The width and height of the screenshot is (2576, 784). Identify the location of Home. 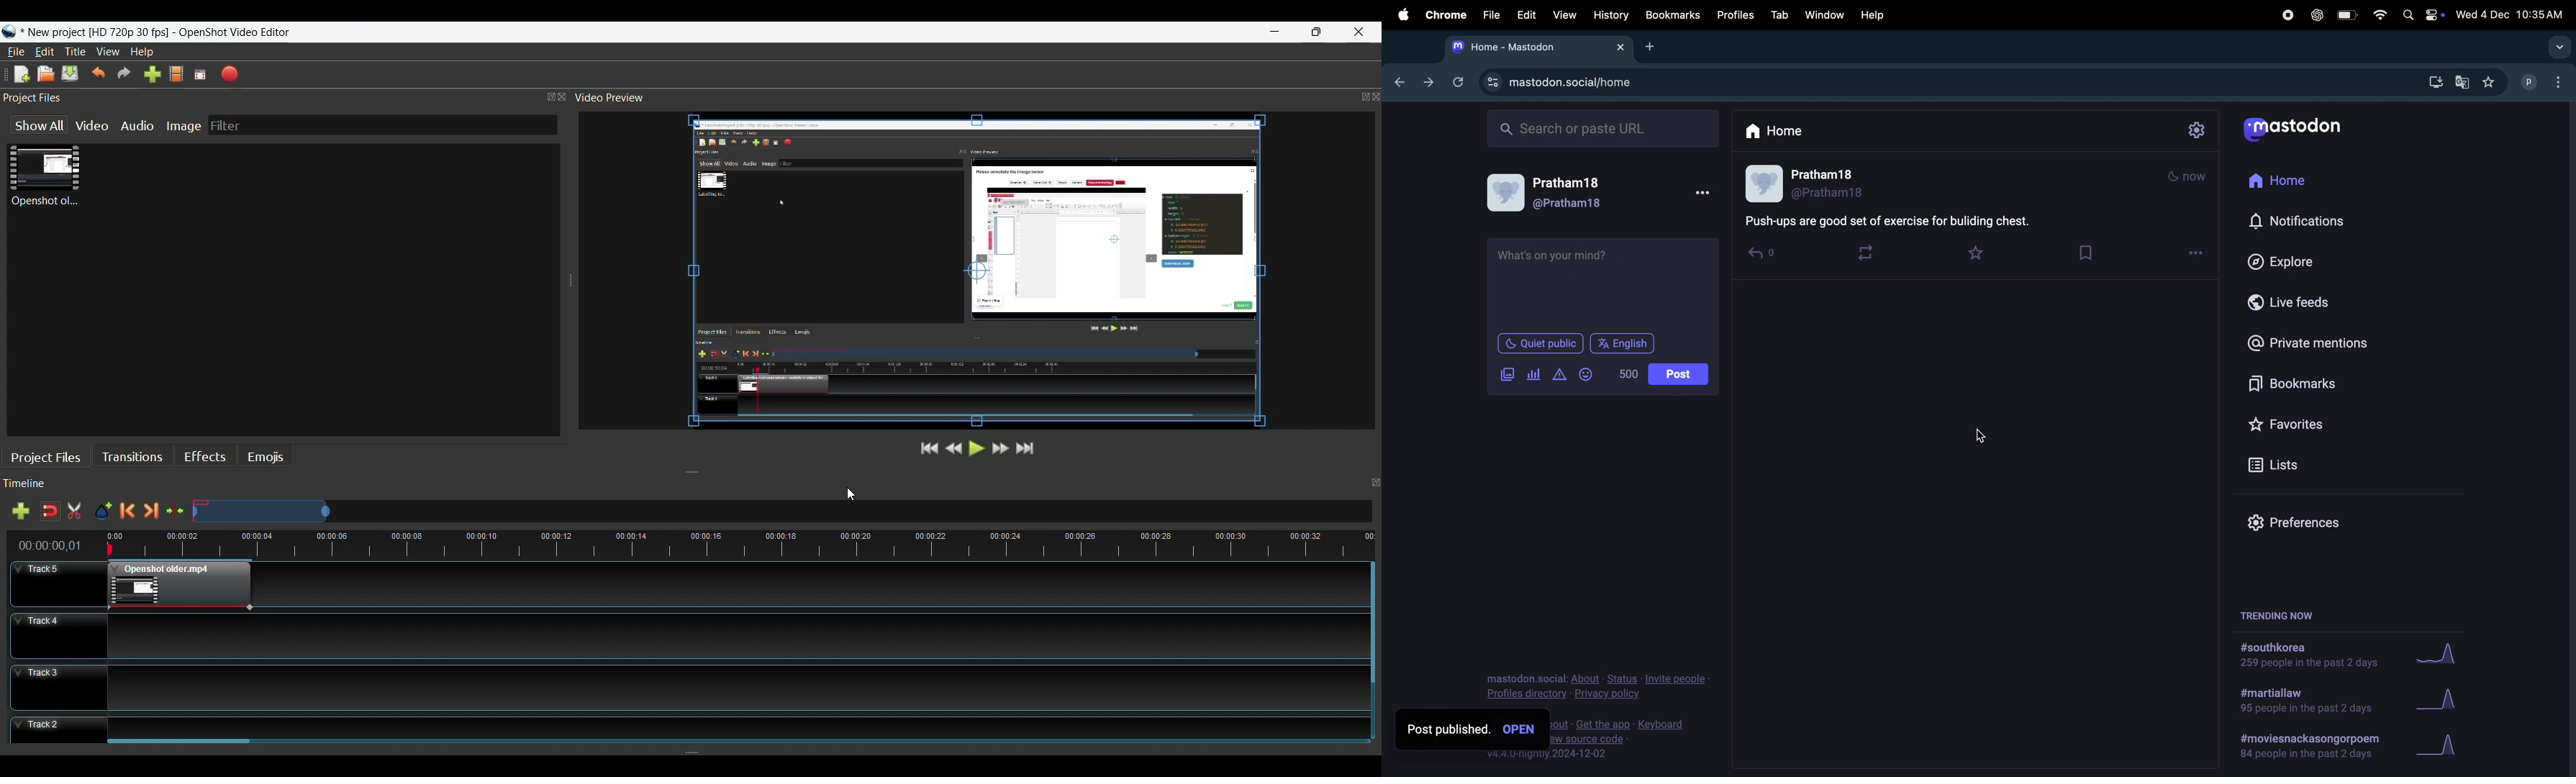
(1782, 129).